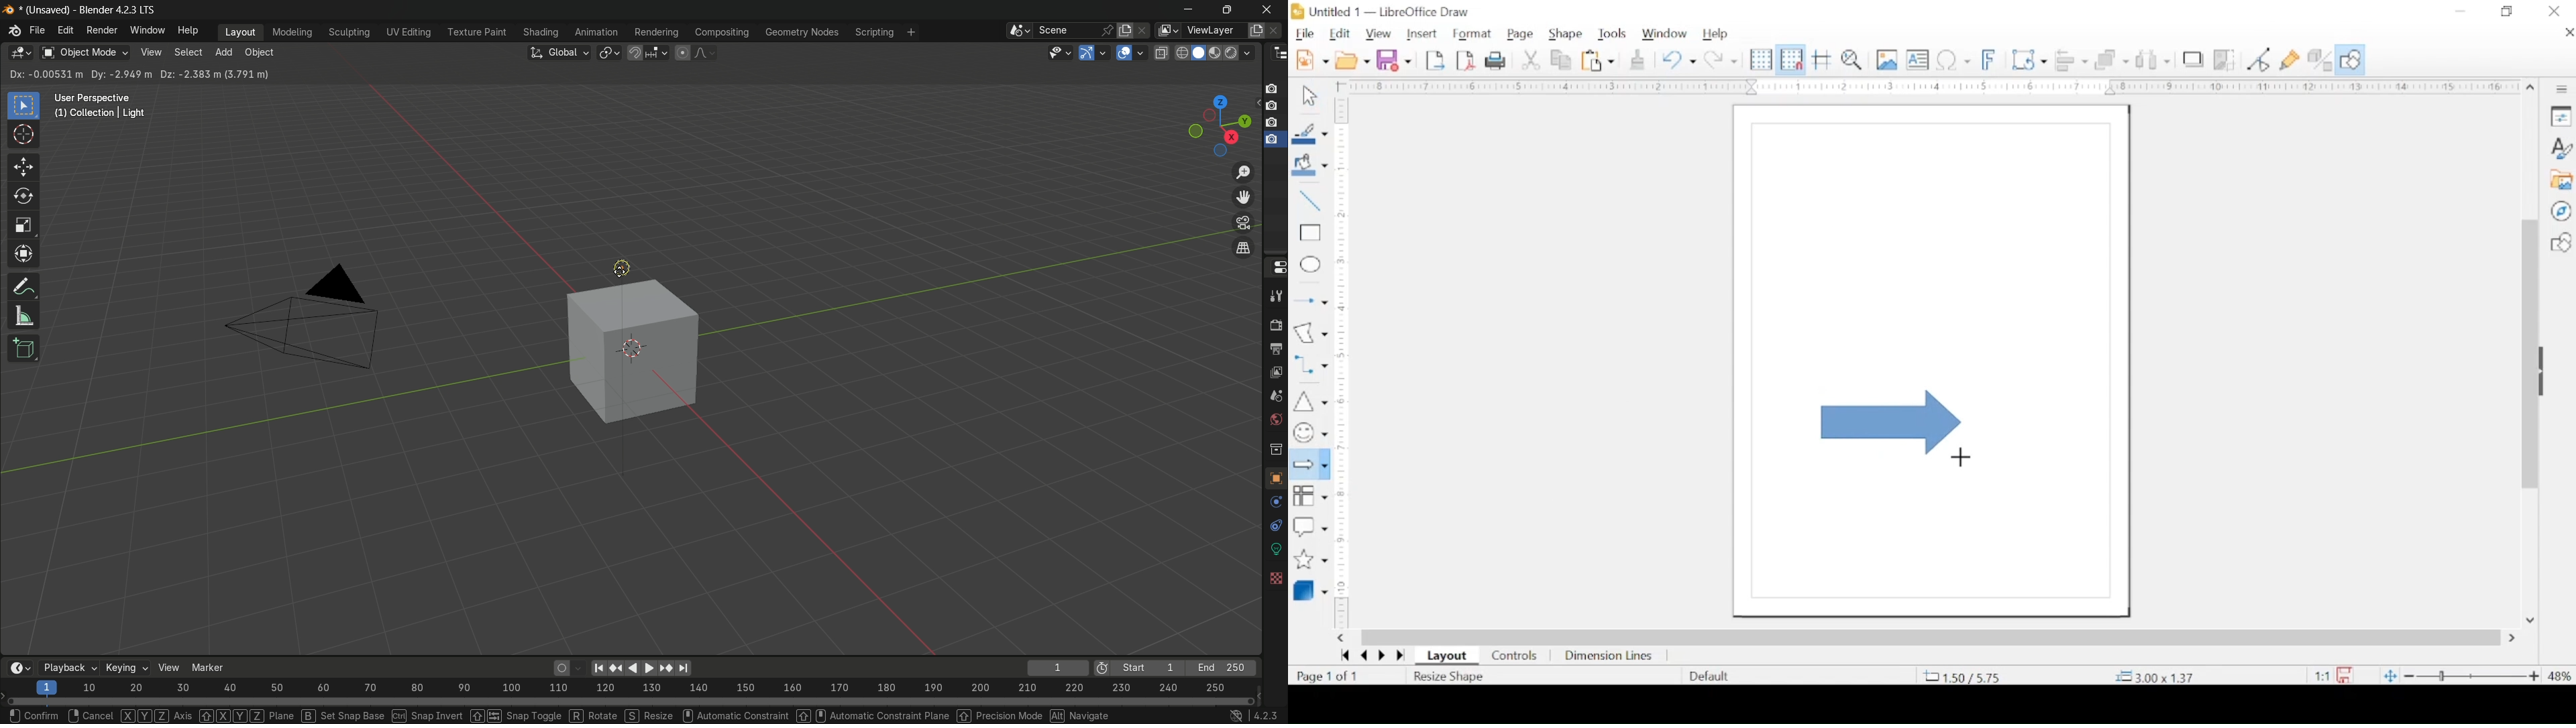 The image size is (2576, 728). Describe the element at coordinates (2561, 147) in the screenshot. I see `styles` at that location.